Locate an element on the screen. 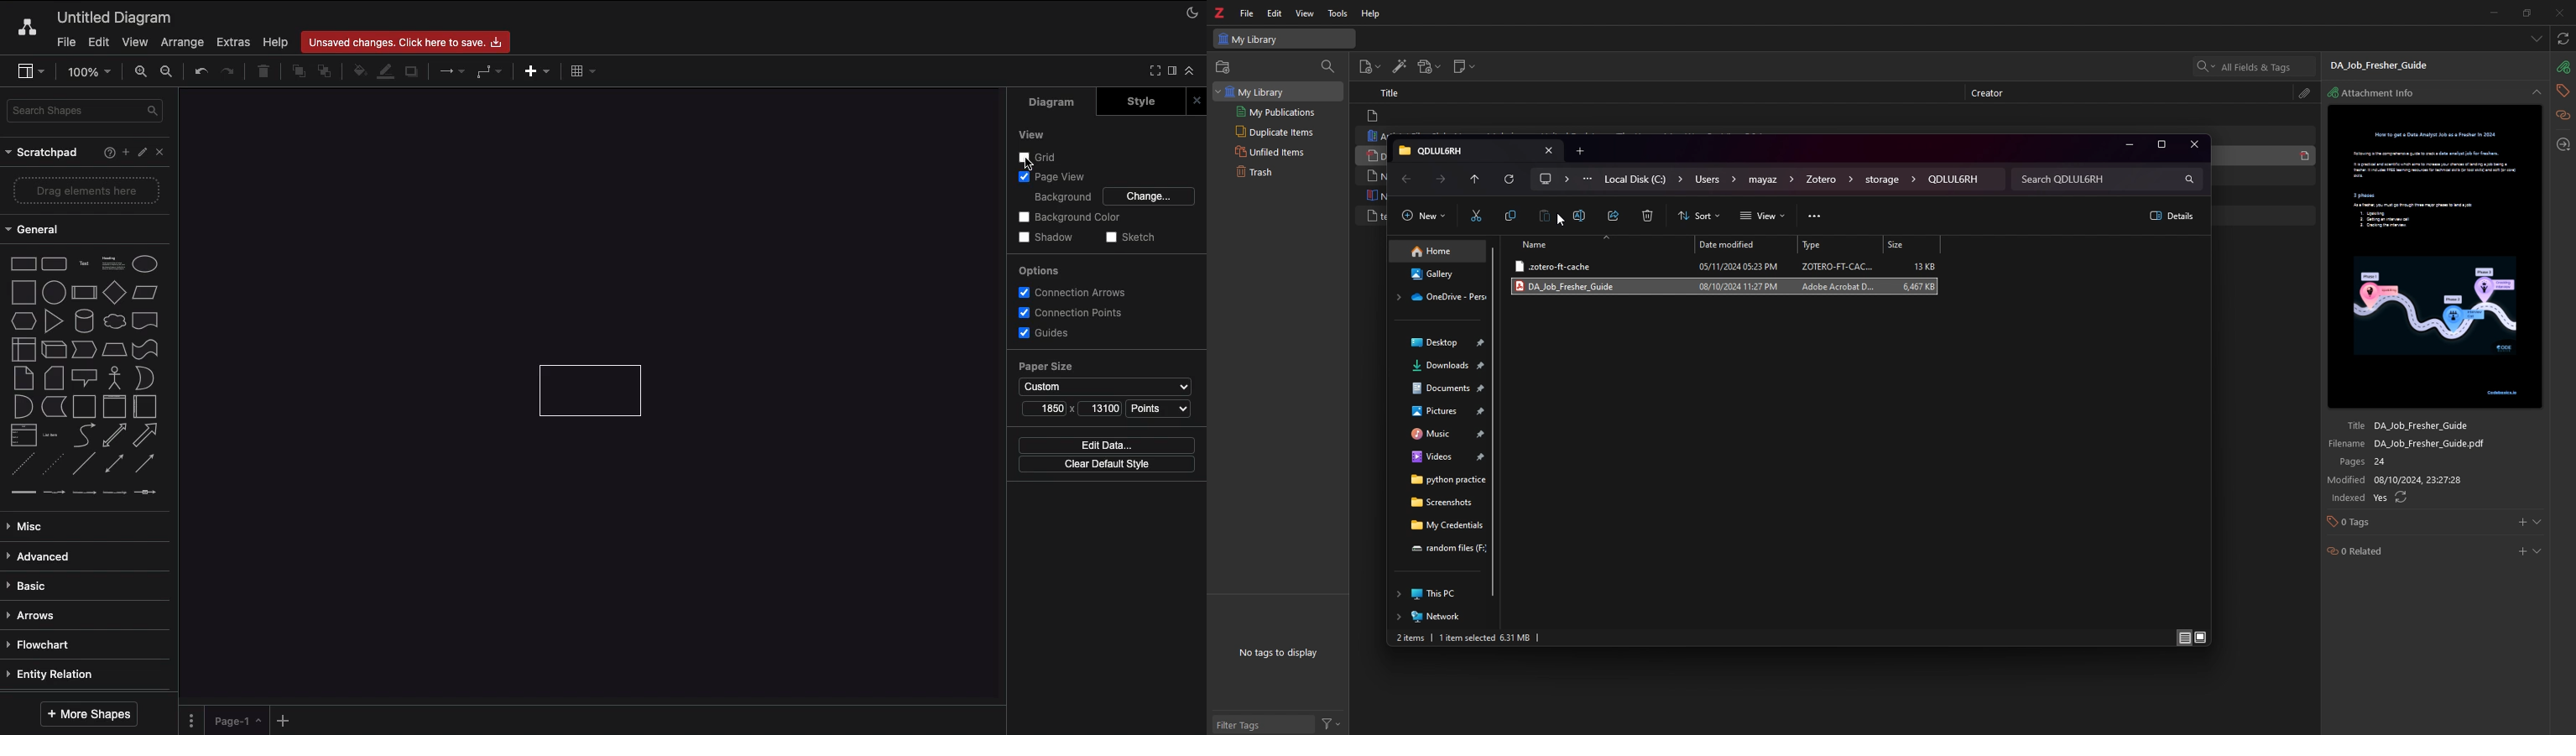 The height and width of the screenshot is (756, 2576). Snapping to grid and guidelines disabled is located at coordinates (1039, 159).